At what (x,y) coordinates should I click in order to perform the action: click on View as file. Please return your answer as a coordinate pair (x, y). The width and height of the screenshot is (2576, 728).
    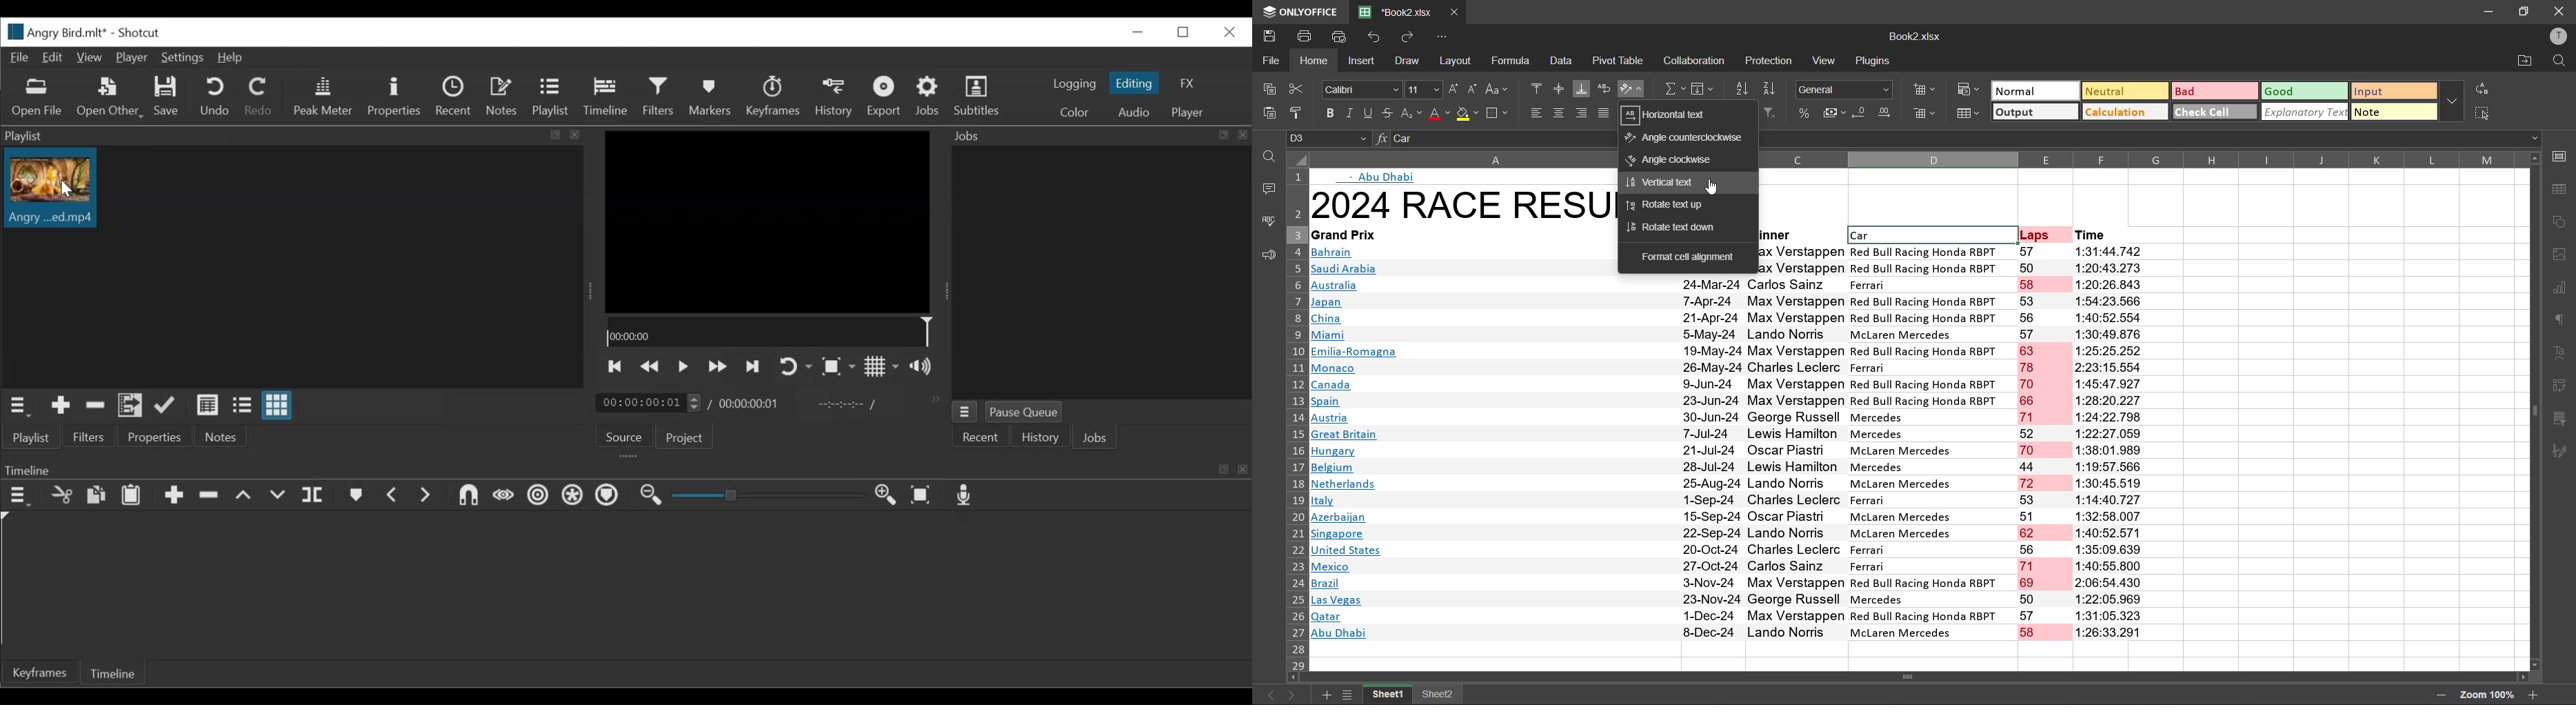
    Looking at the image, I should click on (242, 405).